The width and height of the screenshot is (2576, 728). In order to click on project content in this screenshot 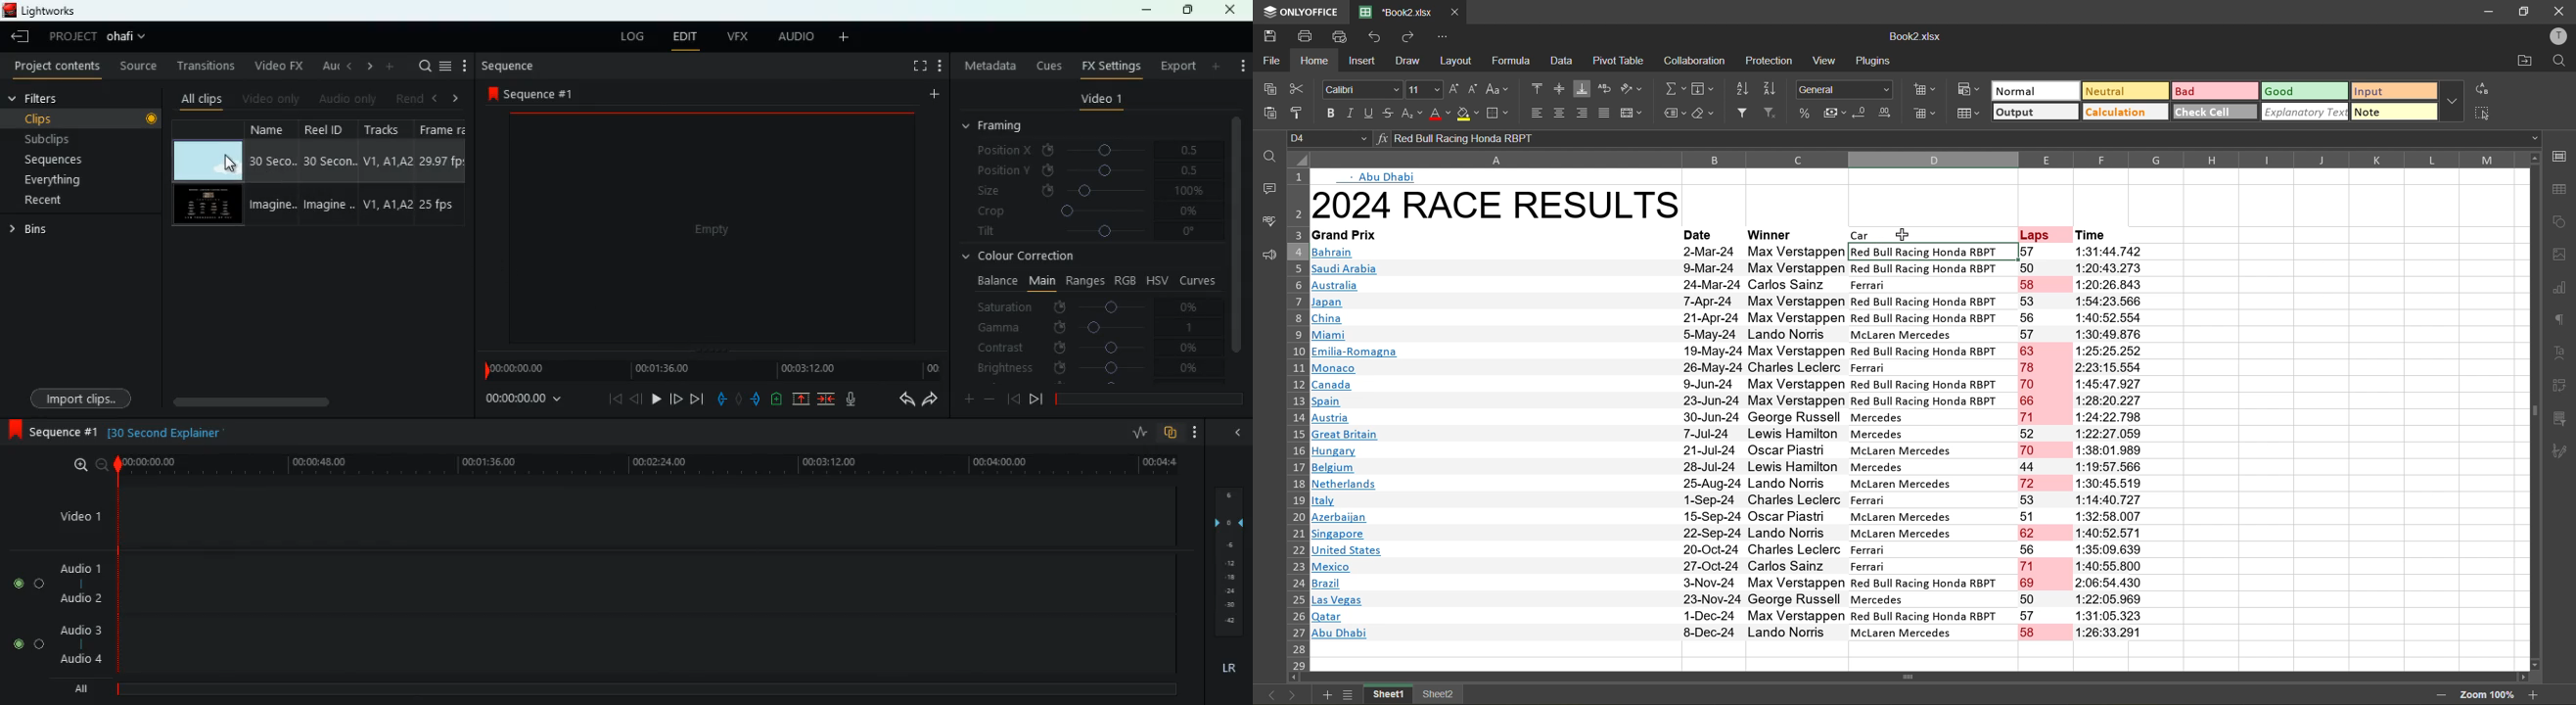, I will do `click(58, 68)`.